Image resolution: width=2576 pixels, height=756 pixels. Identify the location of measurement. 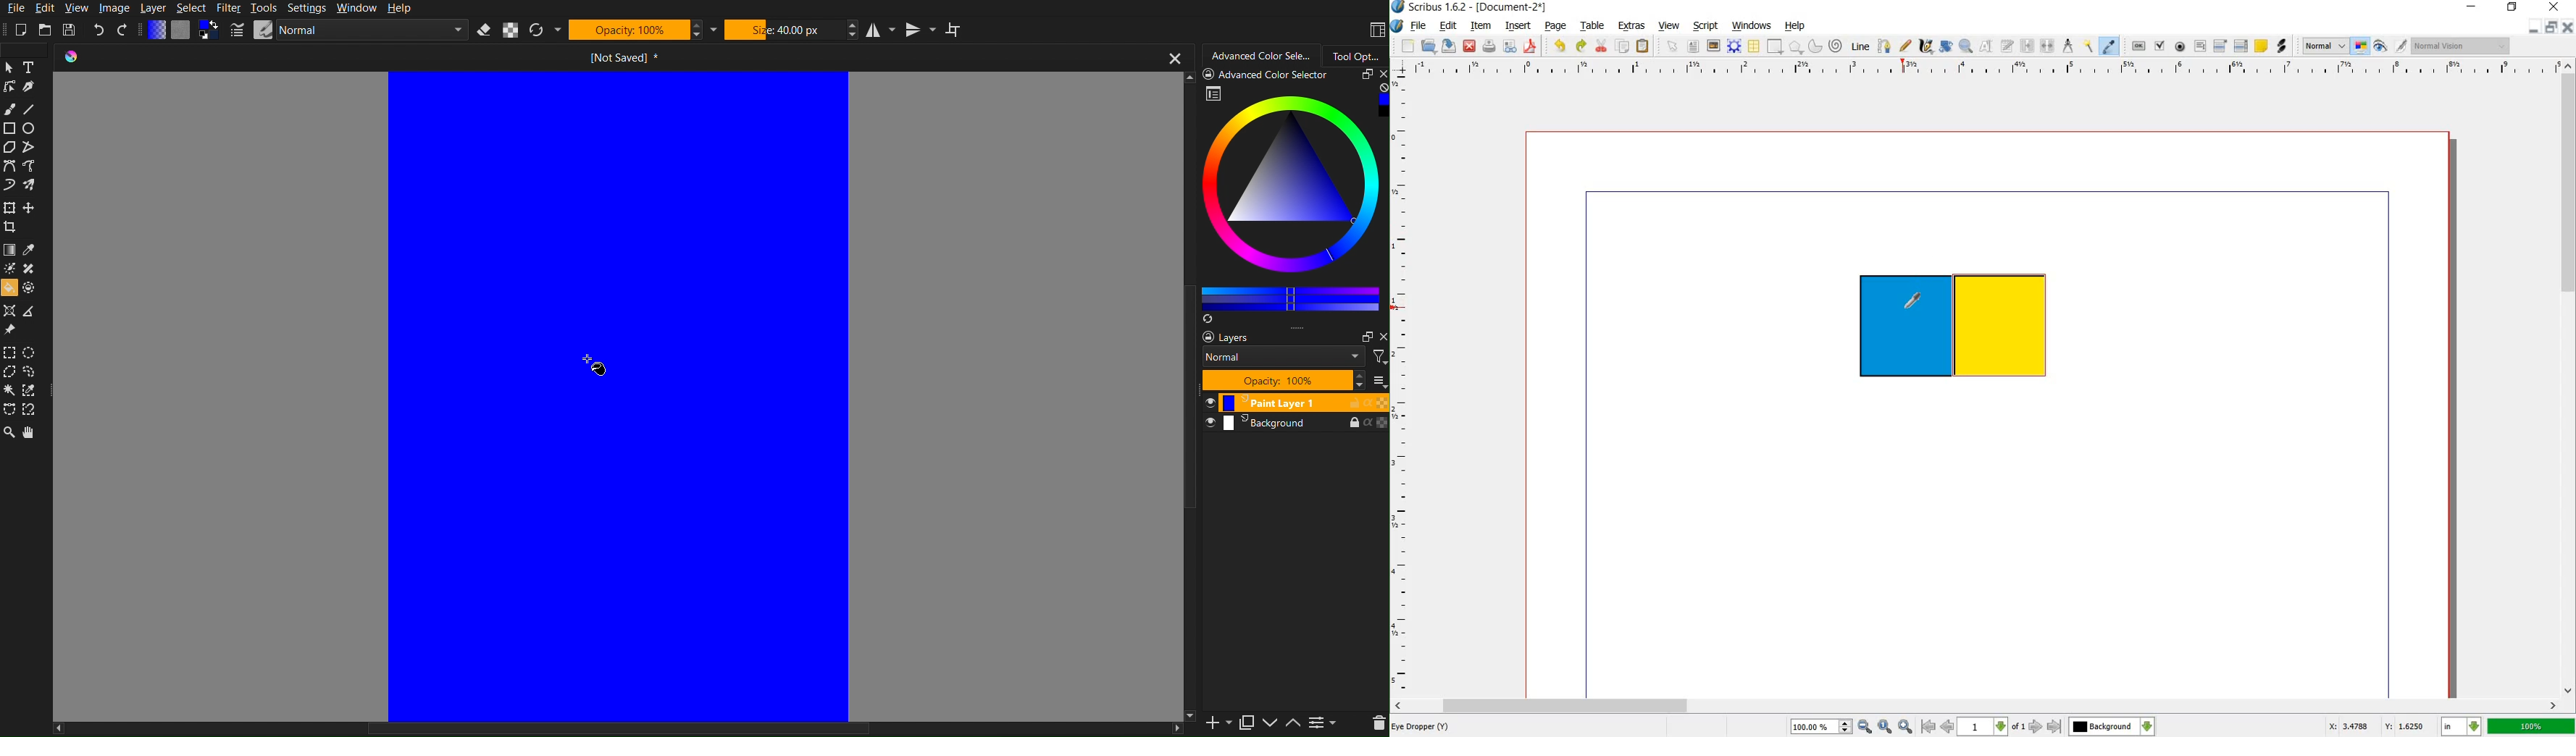
(2069, 47).